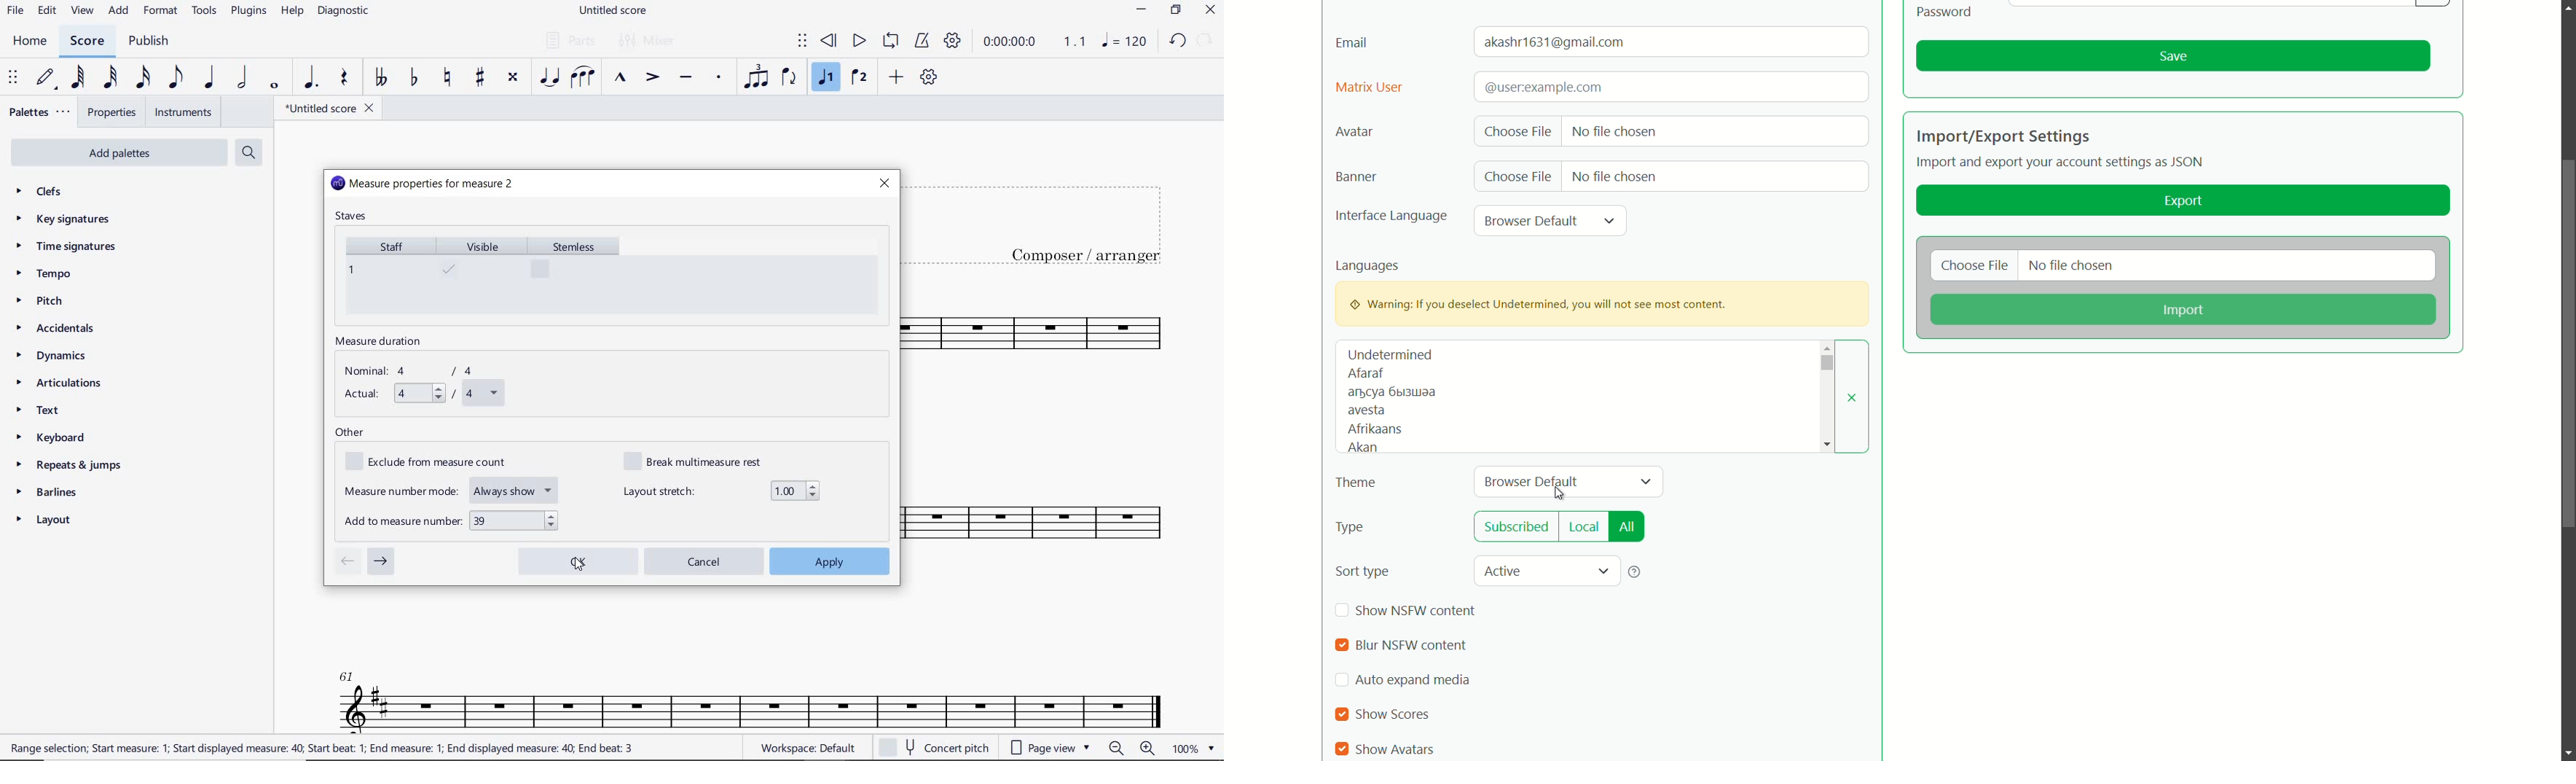 This screenshot has height=784, width=2576. I want to click on show nsfw content, so click(1417, 610).